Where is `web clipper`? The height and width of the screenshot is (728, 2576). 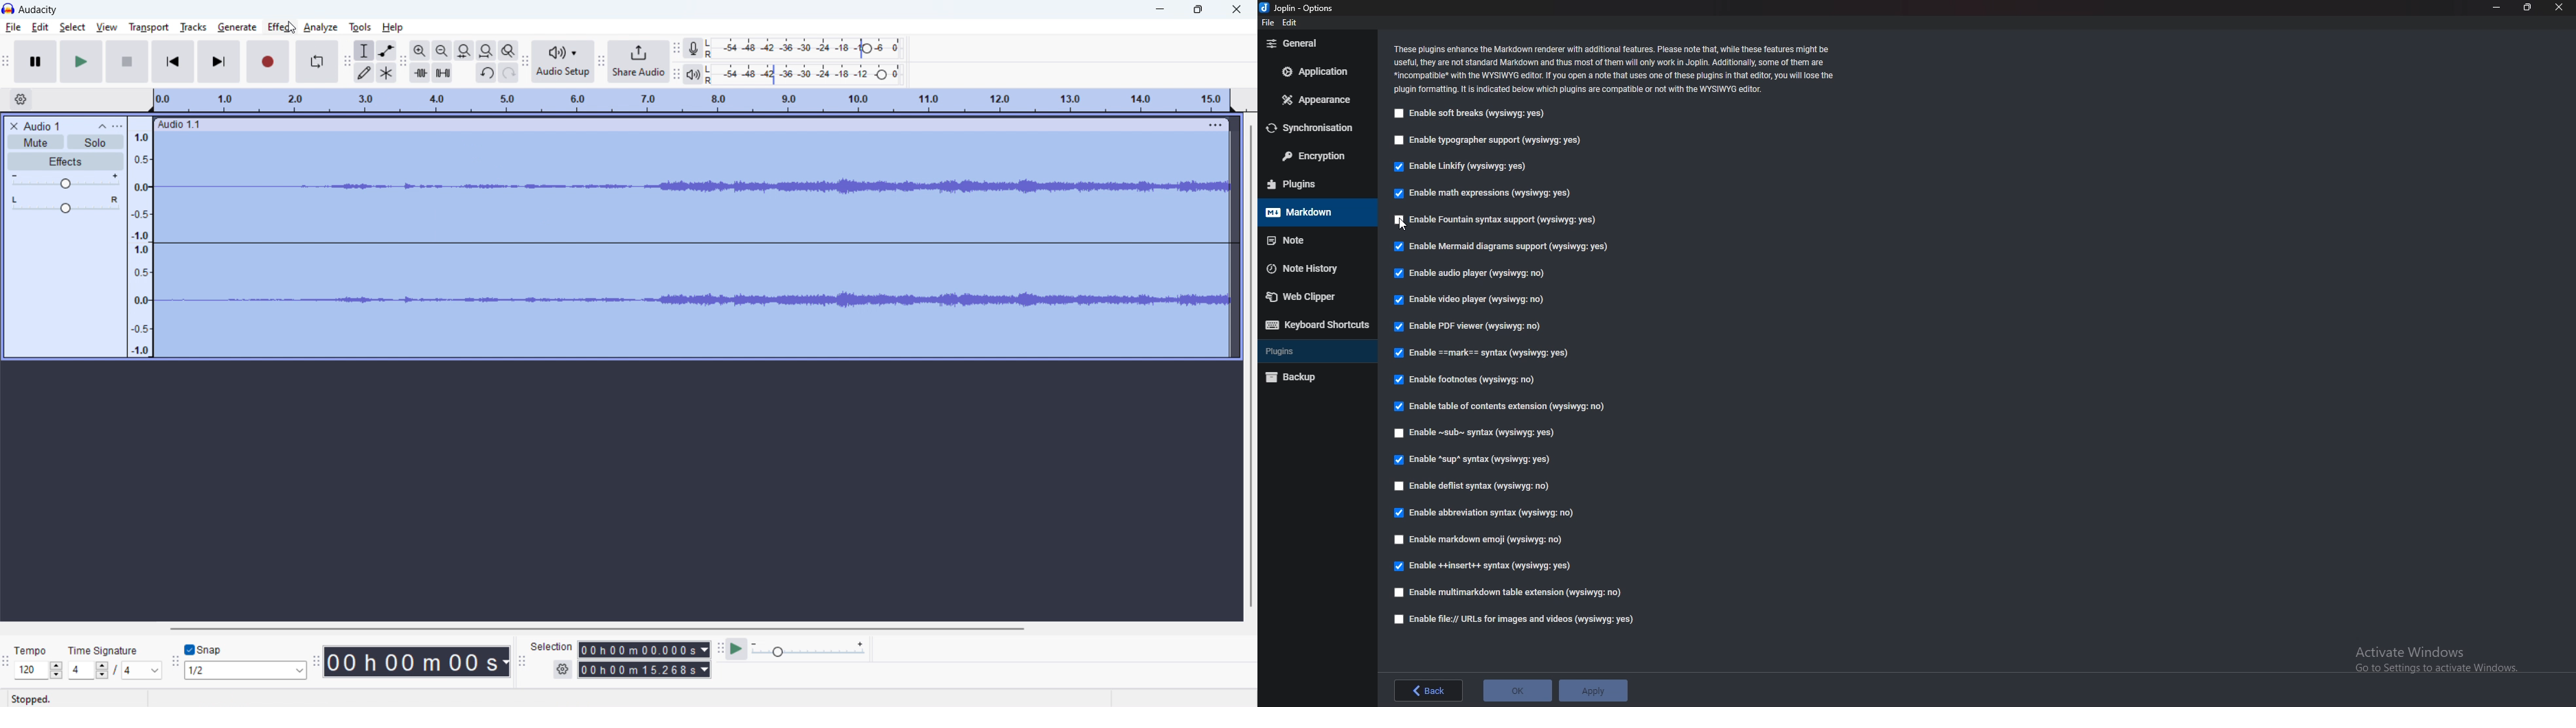
web clipper is located at coordinates (1317, 297).